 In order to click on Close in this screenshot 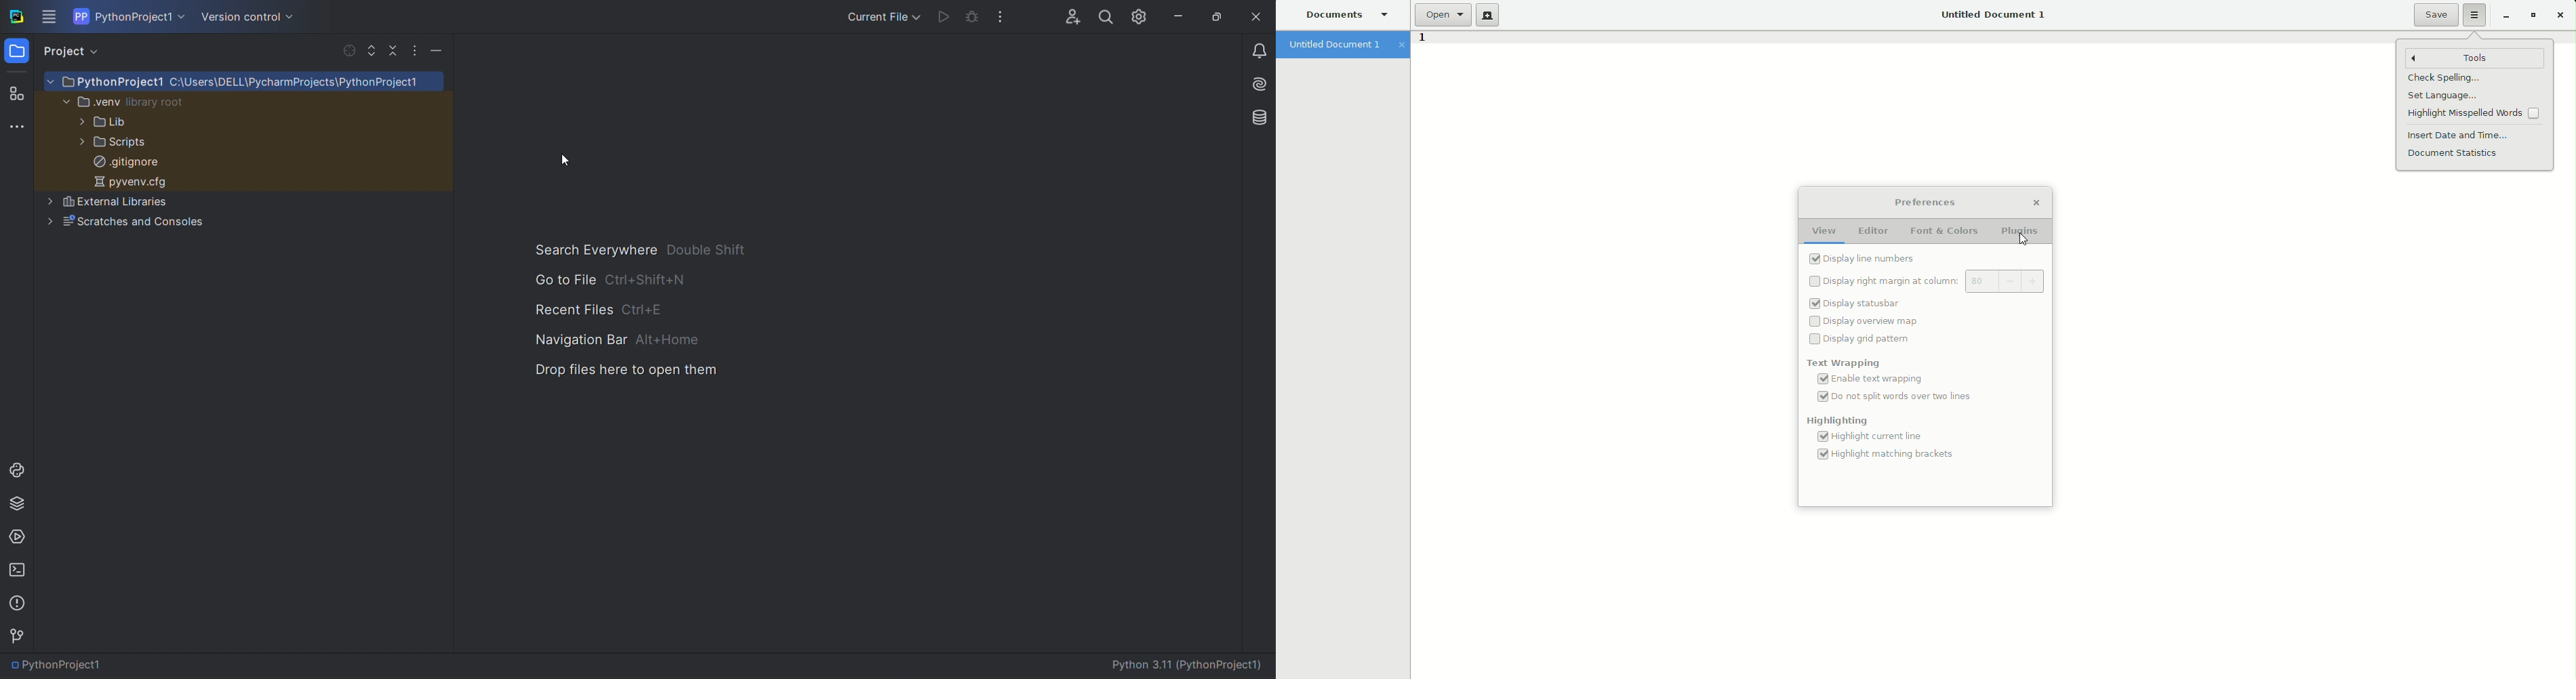, I will do `click(2559, 15)`.